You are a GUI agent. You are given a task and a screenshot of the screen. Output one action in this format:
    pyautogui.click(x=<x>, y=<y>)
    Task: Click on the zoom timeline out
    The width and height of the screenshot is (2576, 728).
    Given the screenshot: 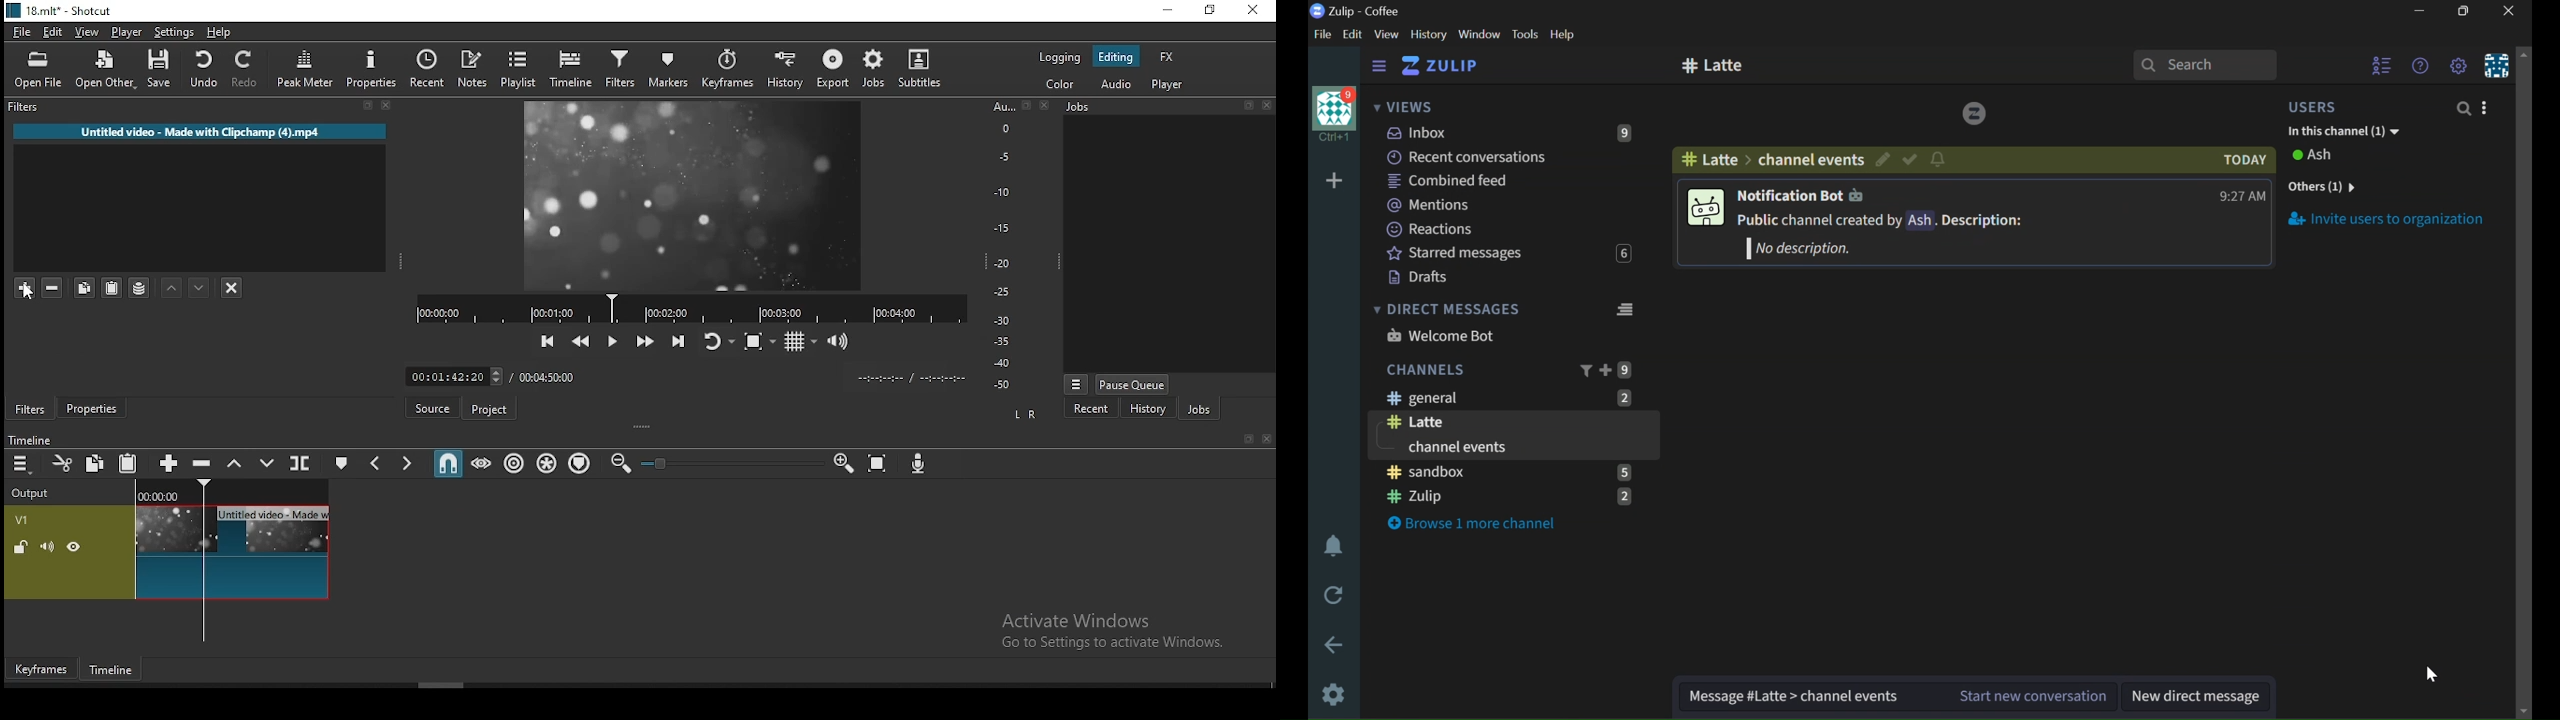 What is the action you would take?
    pyautogui.click(x=620, y=463)
    